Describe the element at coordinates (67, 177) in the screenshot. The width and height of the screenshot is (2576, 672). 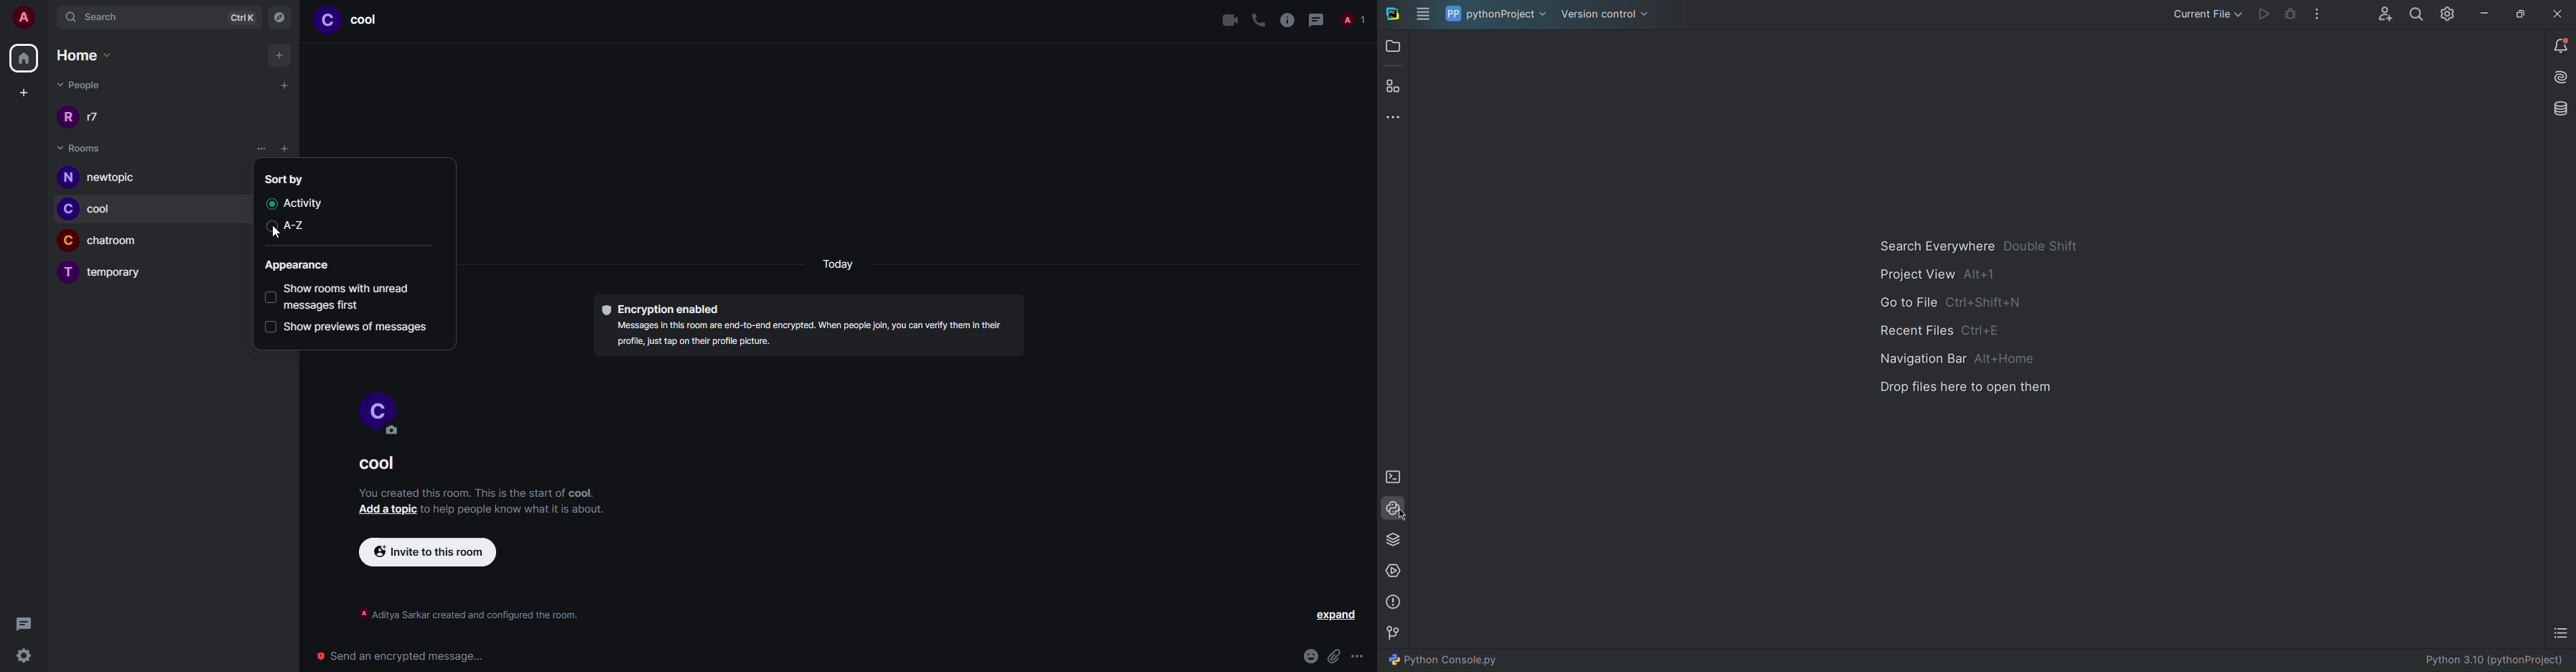
I see `profile` at that location.